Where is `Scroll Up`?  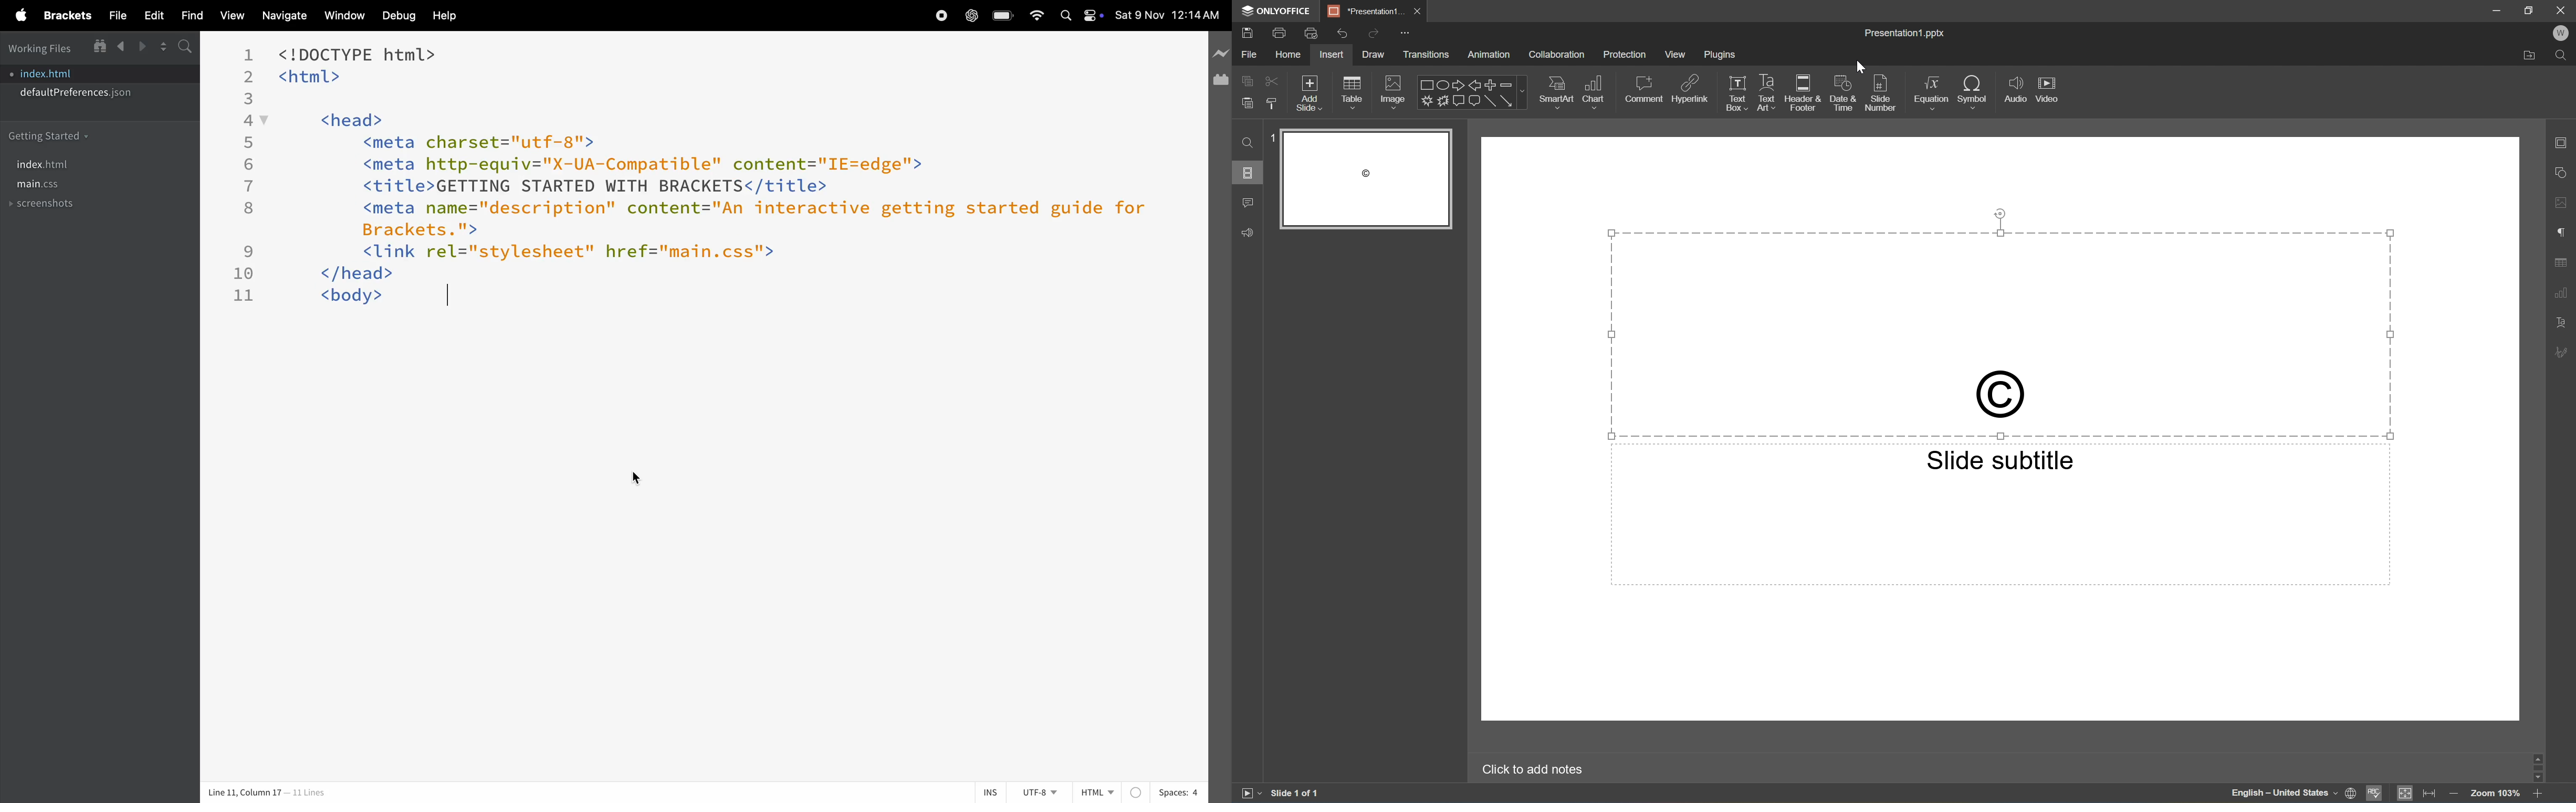
Scroll Up is located at coordinates (2535, 755).